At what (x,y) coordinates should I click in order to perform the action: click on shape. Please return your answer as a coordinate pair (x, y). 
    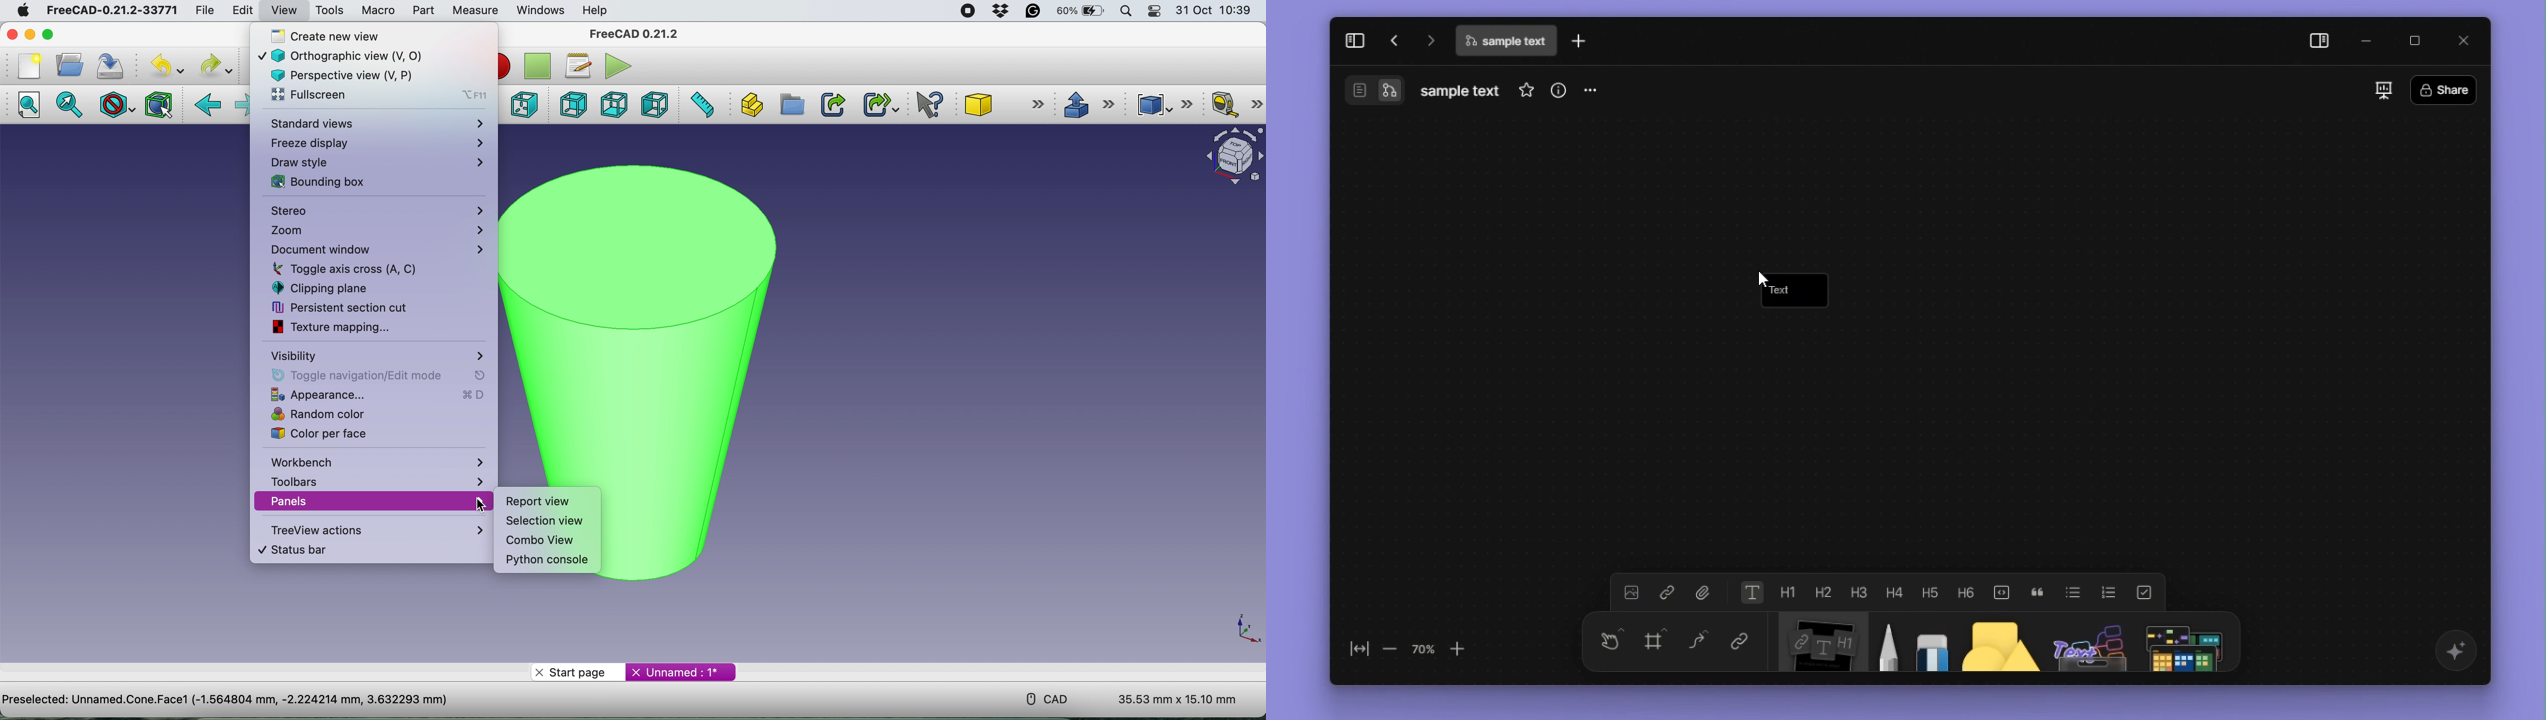
    Looking at the image, I should click on (1992, 644).